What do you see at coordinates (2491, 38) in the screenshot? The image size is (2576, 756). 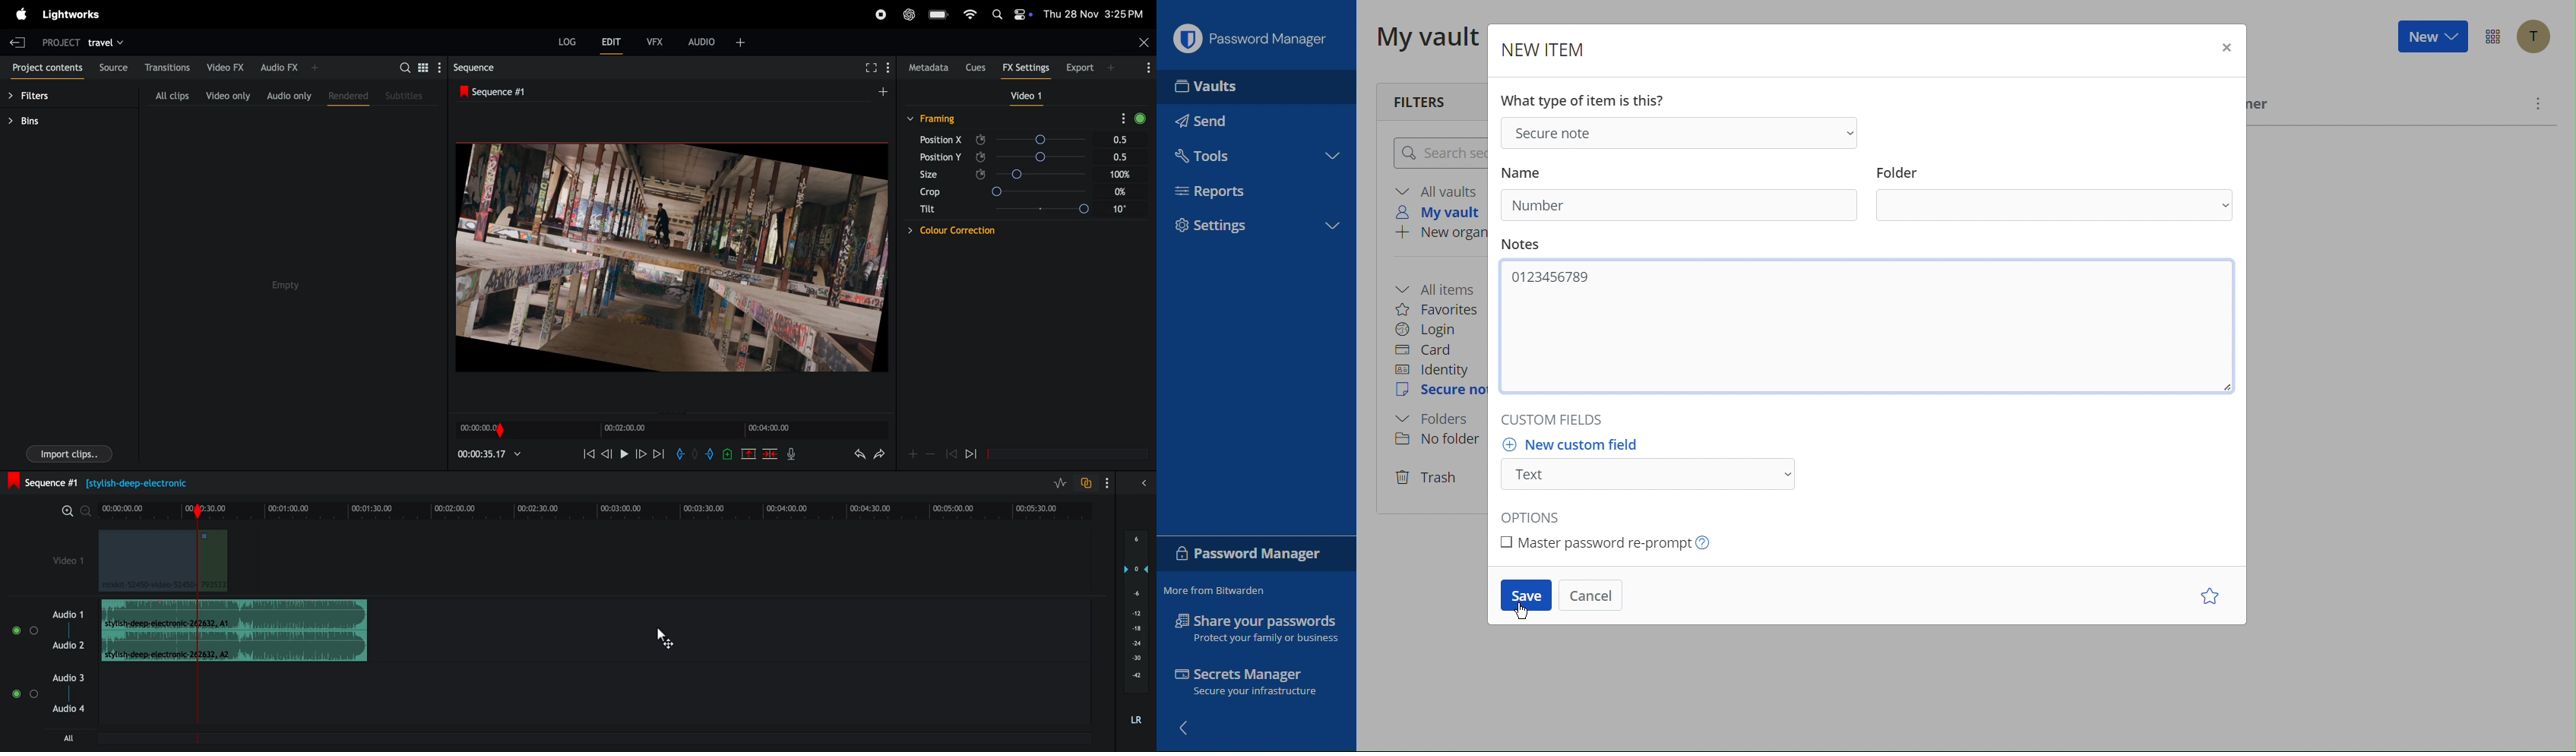 I see `Options` at bounding box center [2491, 38].